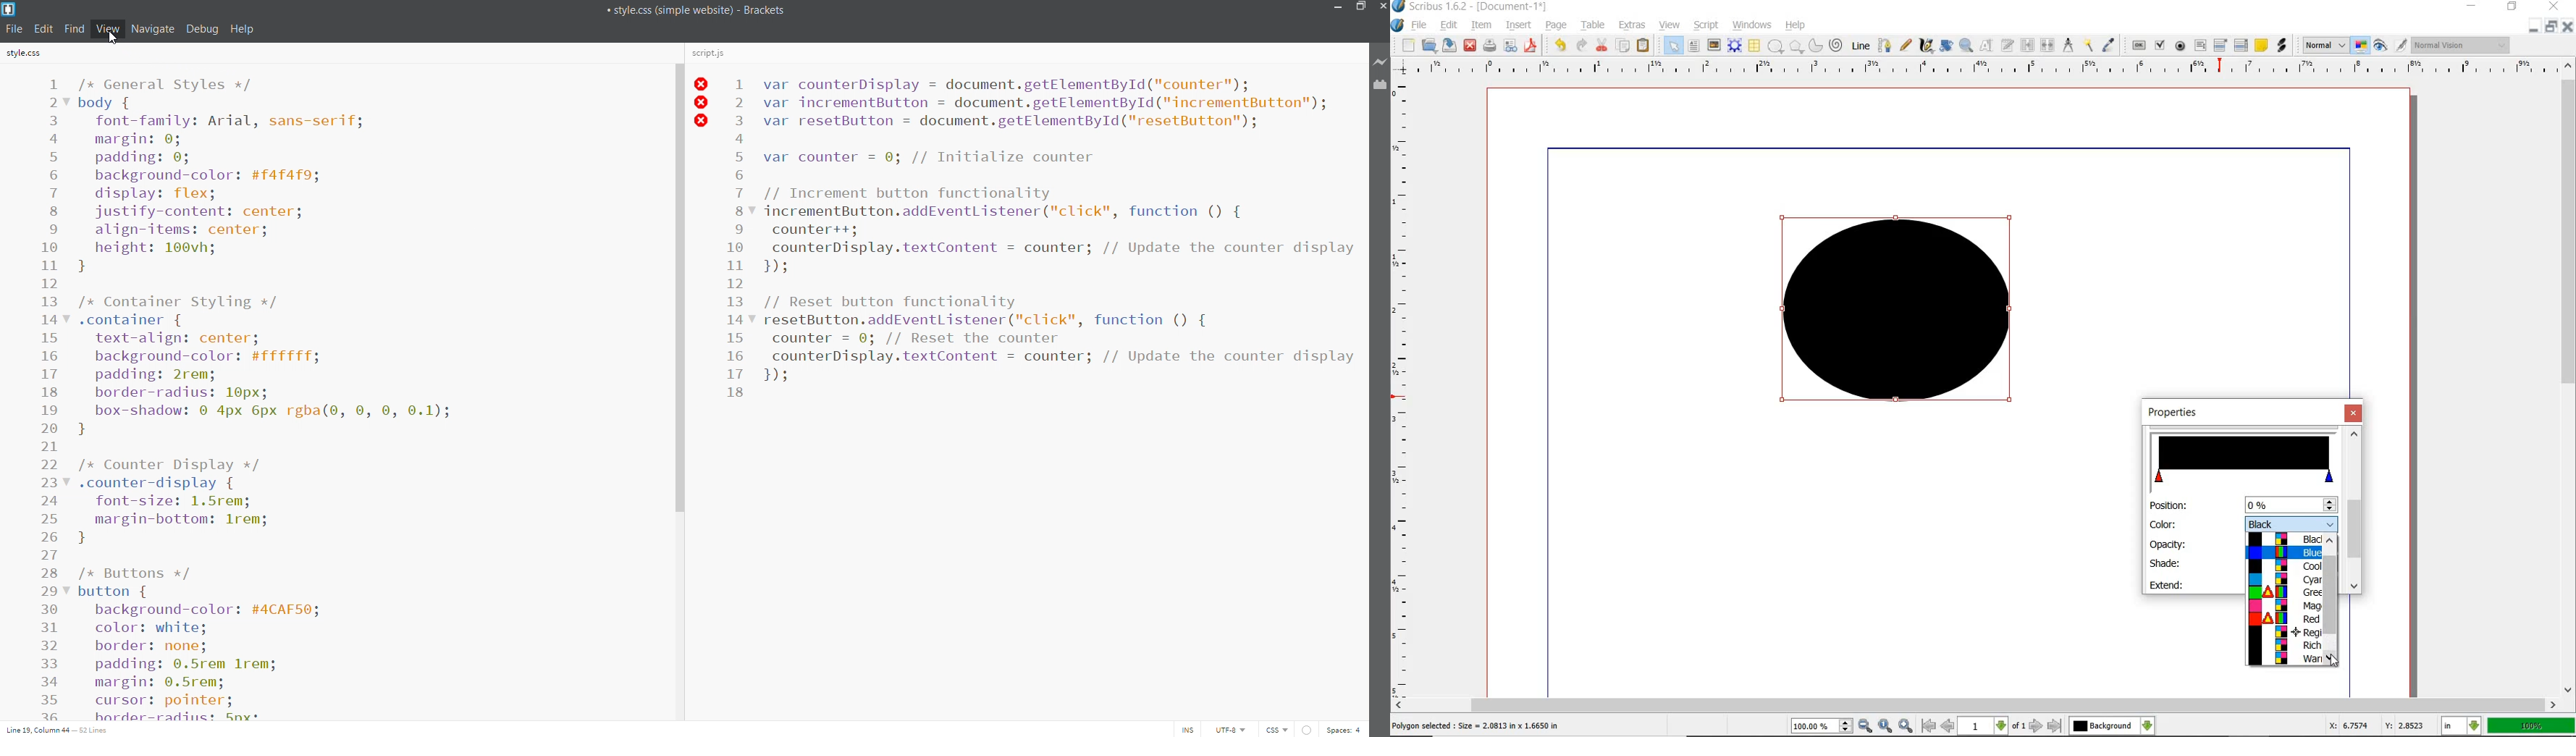 This screenshot has width=2576, height=756. I want to click on color palette, so click(2285, 599).